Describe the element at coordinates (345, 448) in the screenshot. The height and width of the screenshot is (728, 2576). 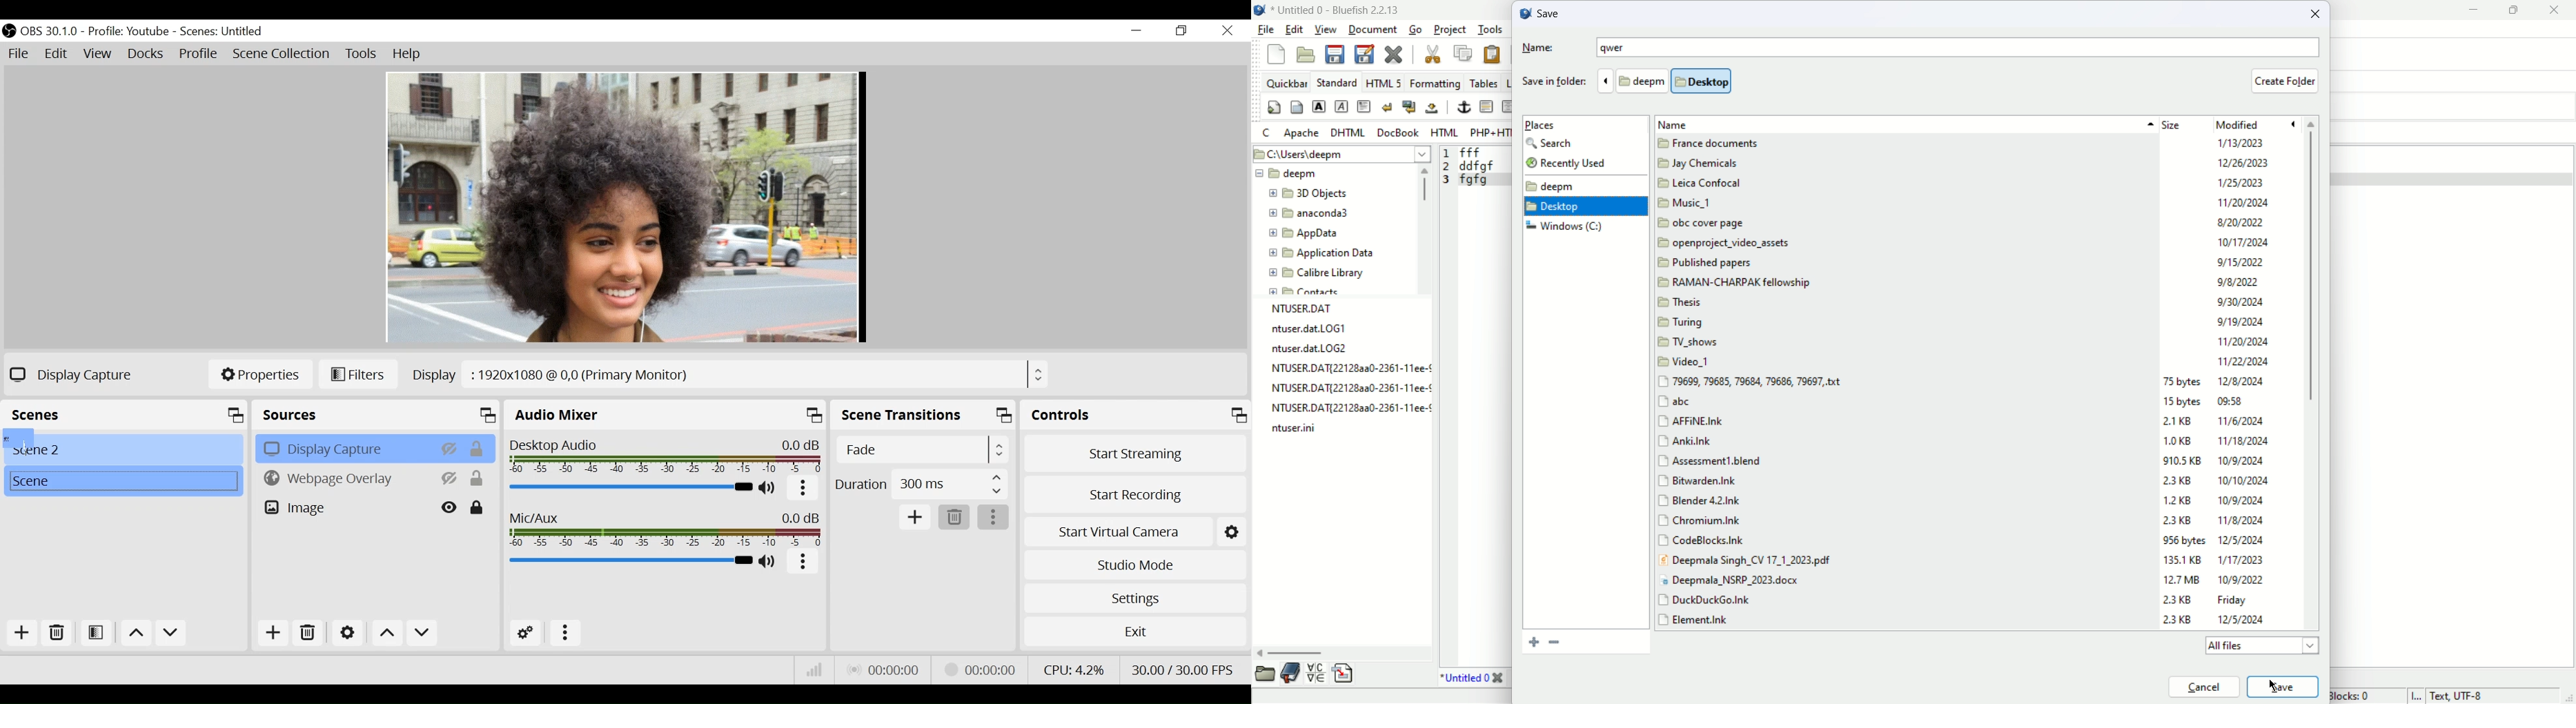
I see `Display Capture` at that location.